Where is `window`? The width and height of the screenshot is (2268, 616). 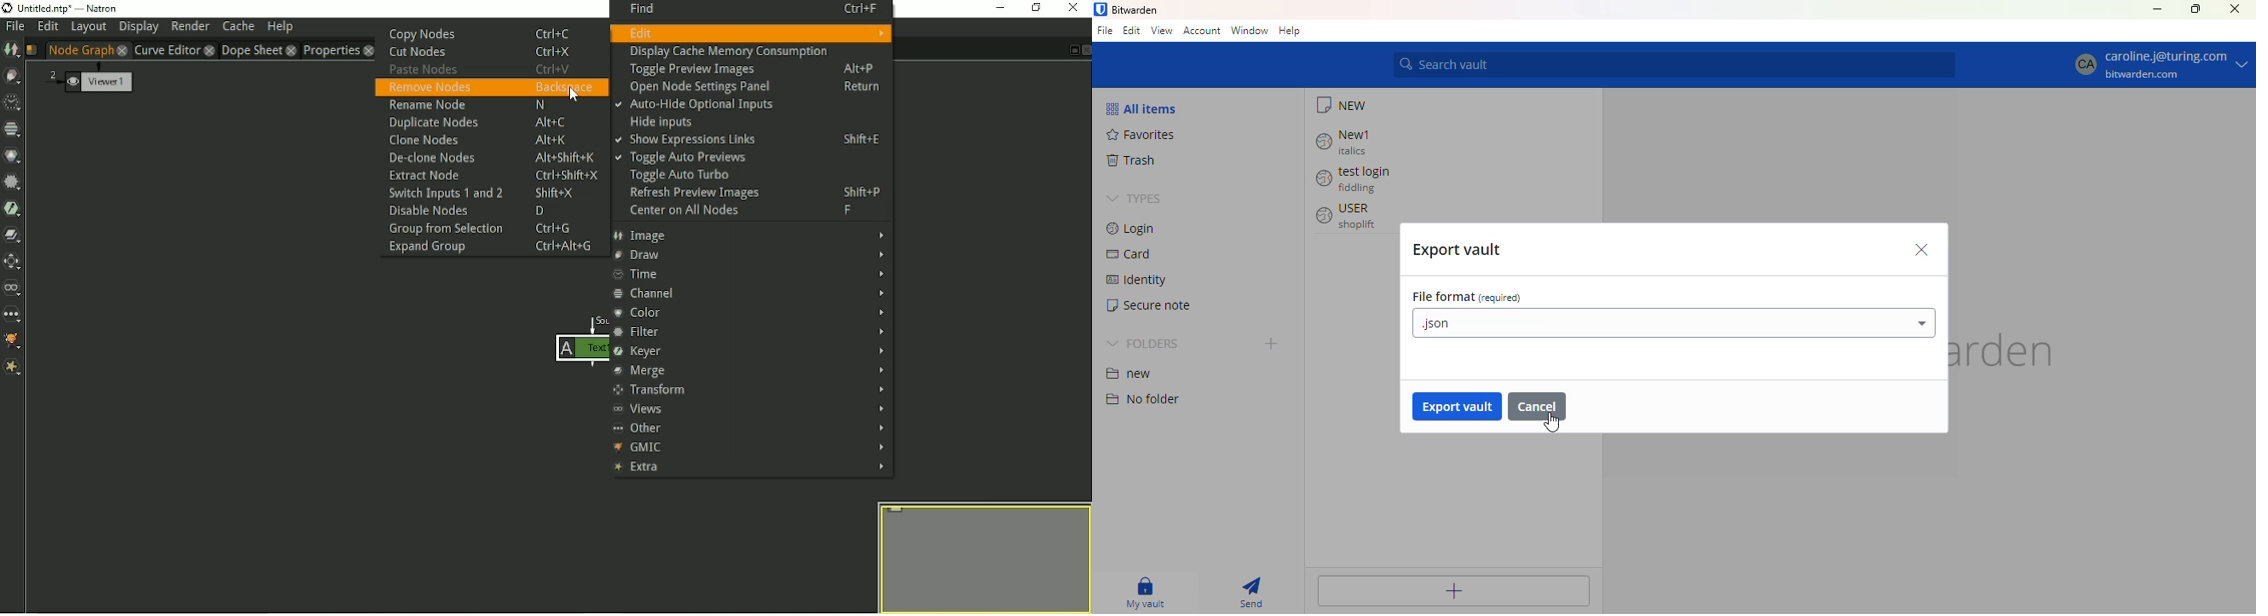
window is located at coordinates (1249, 30).